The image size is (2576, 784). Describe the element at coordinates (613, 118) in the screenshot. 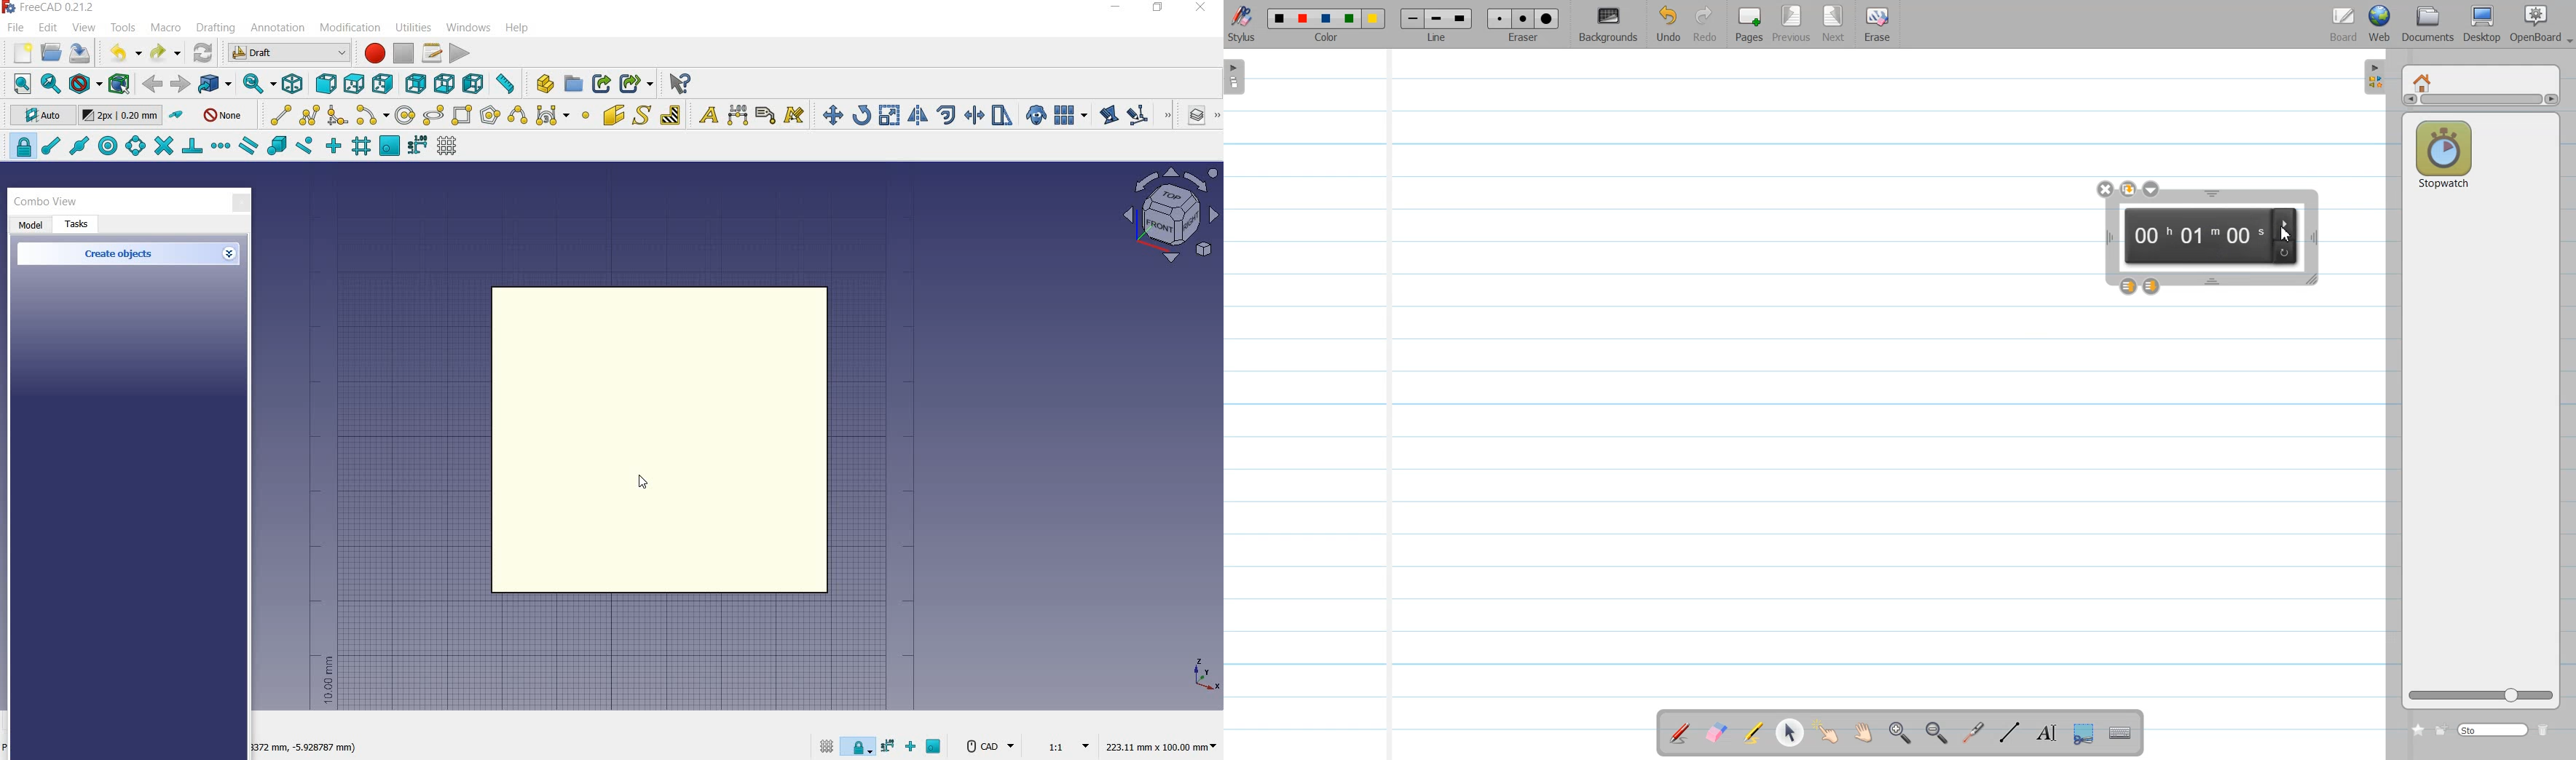

I see `facebinder` at that location.